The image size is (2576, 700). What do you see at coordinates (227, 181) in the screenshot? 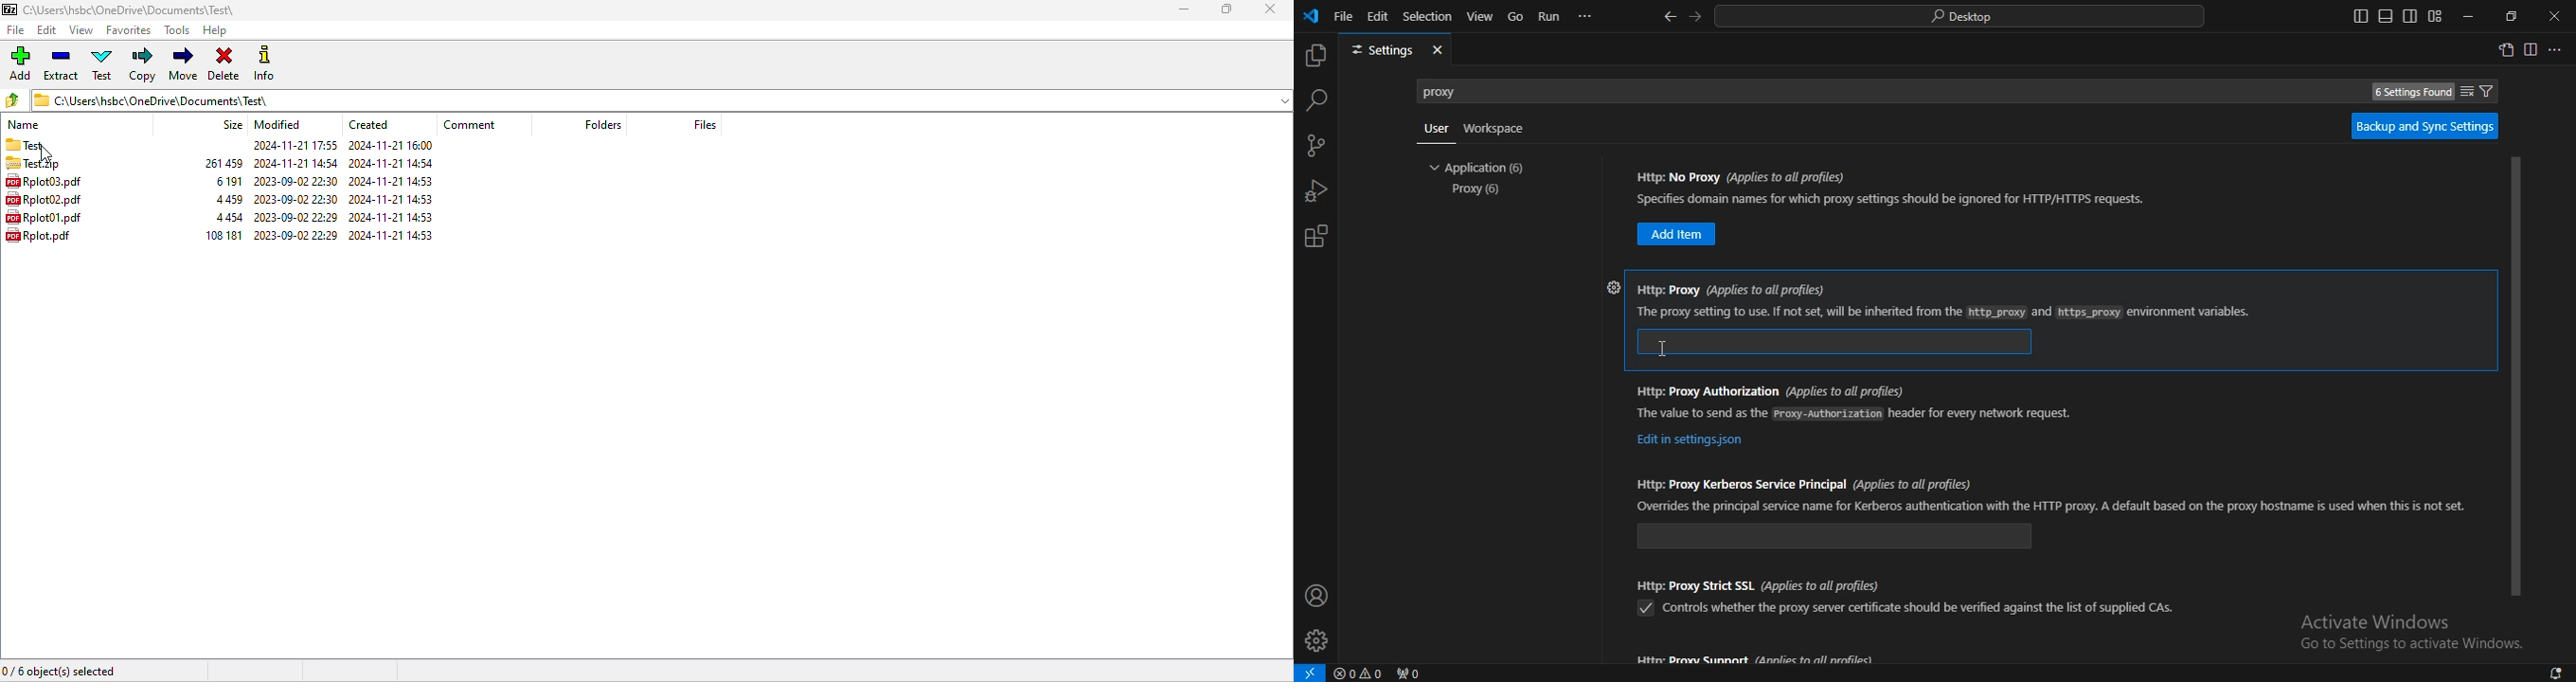
I see `6191` at bounding box center [227, 181].